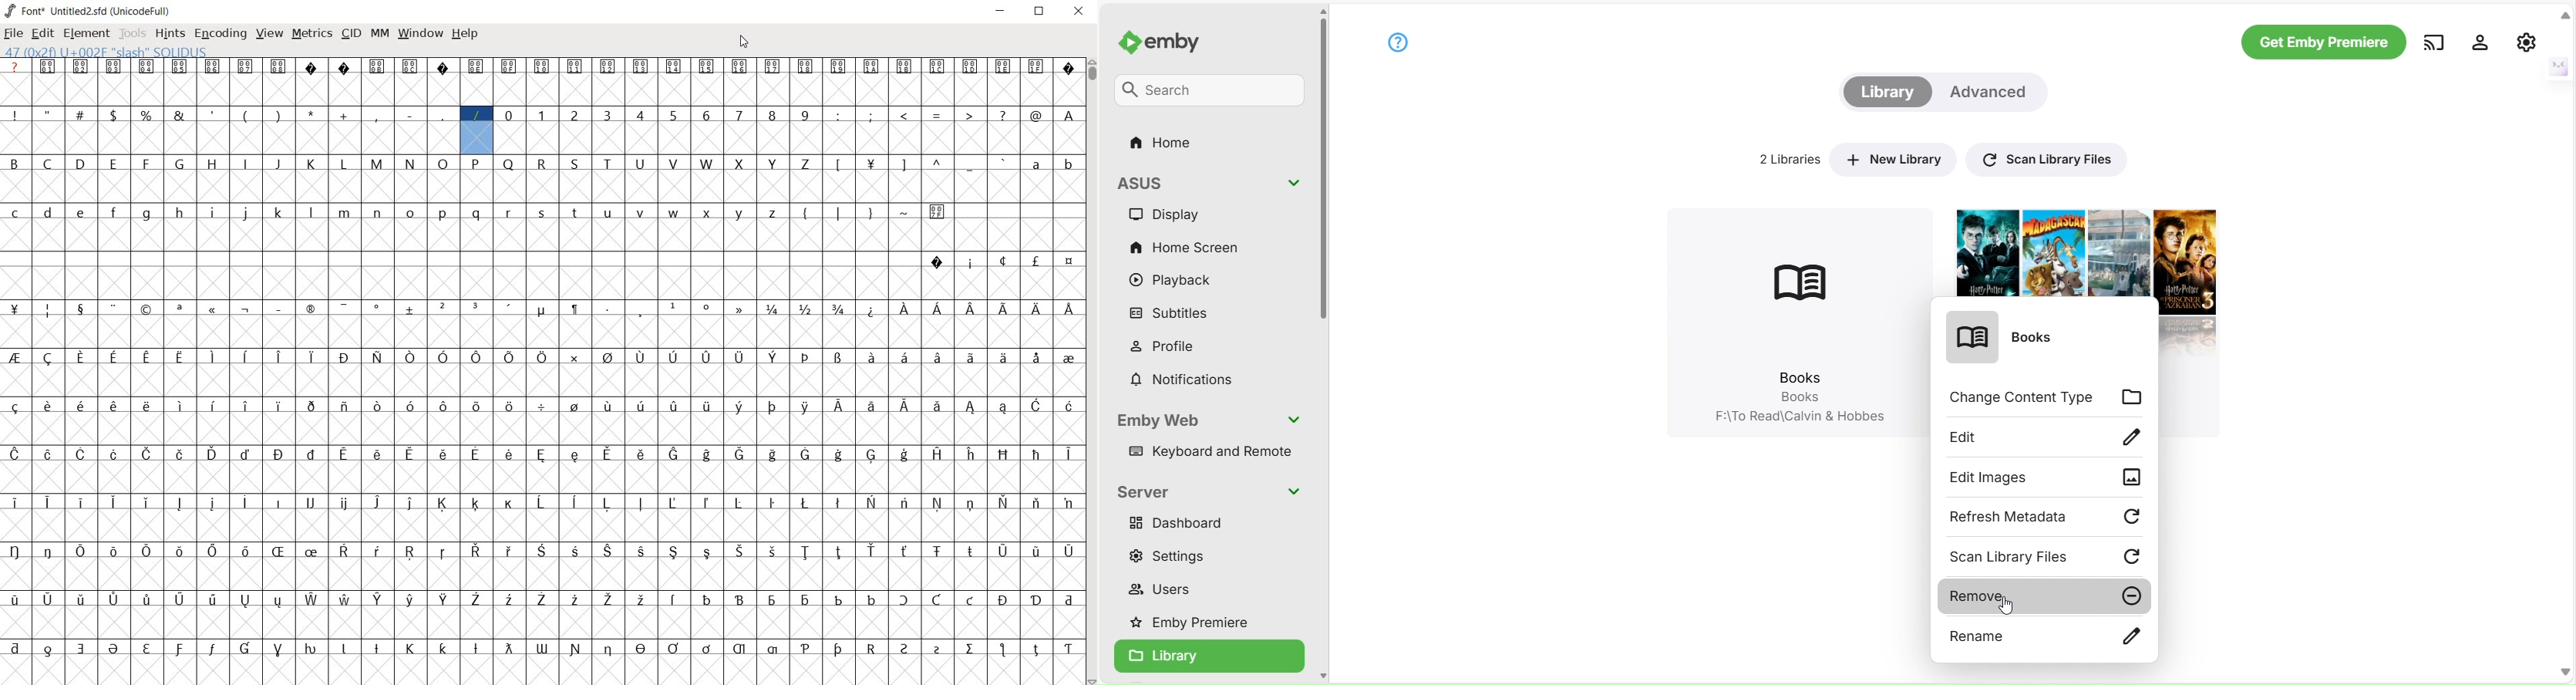 This screenshot has width=2576, height=700. What do you see at coordinates (938, 600) in the screenshot?
I see `glyph` at bounding box center [938, 600].